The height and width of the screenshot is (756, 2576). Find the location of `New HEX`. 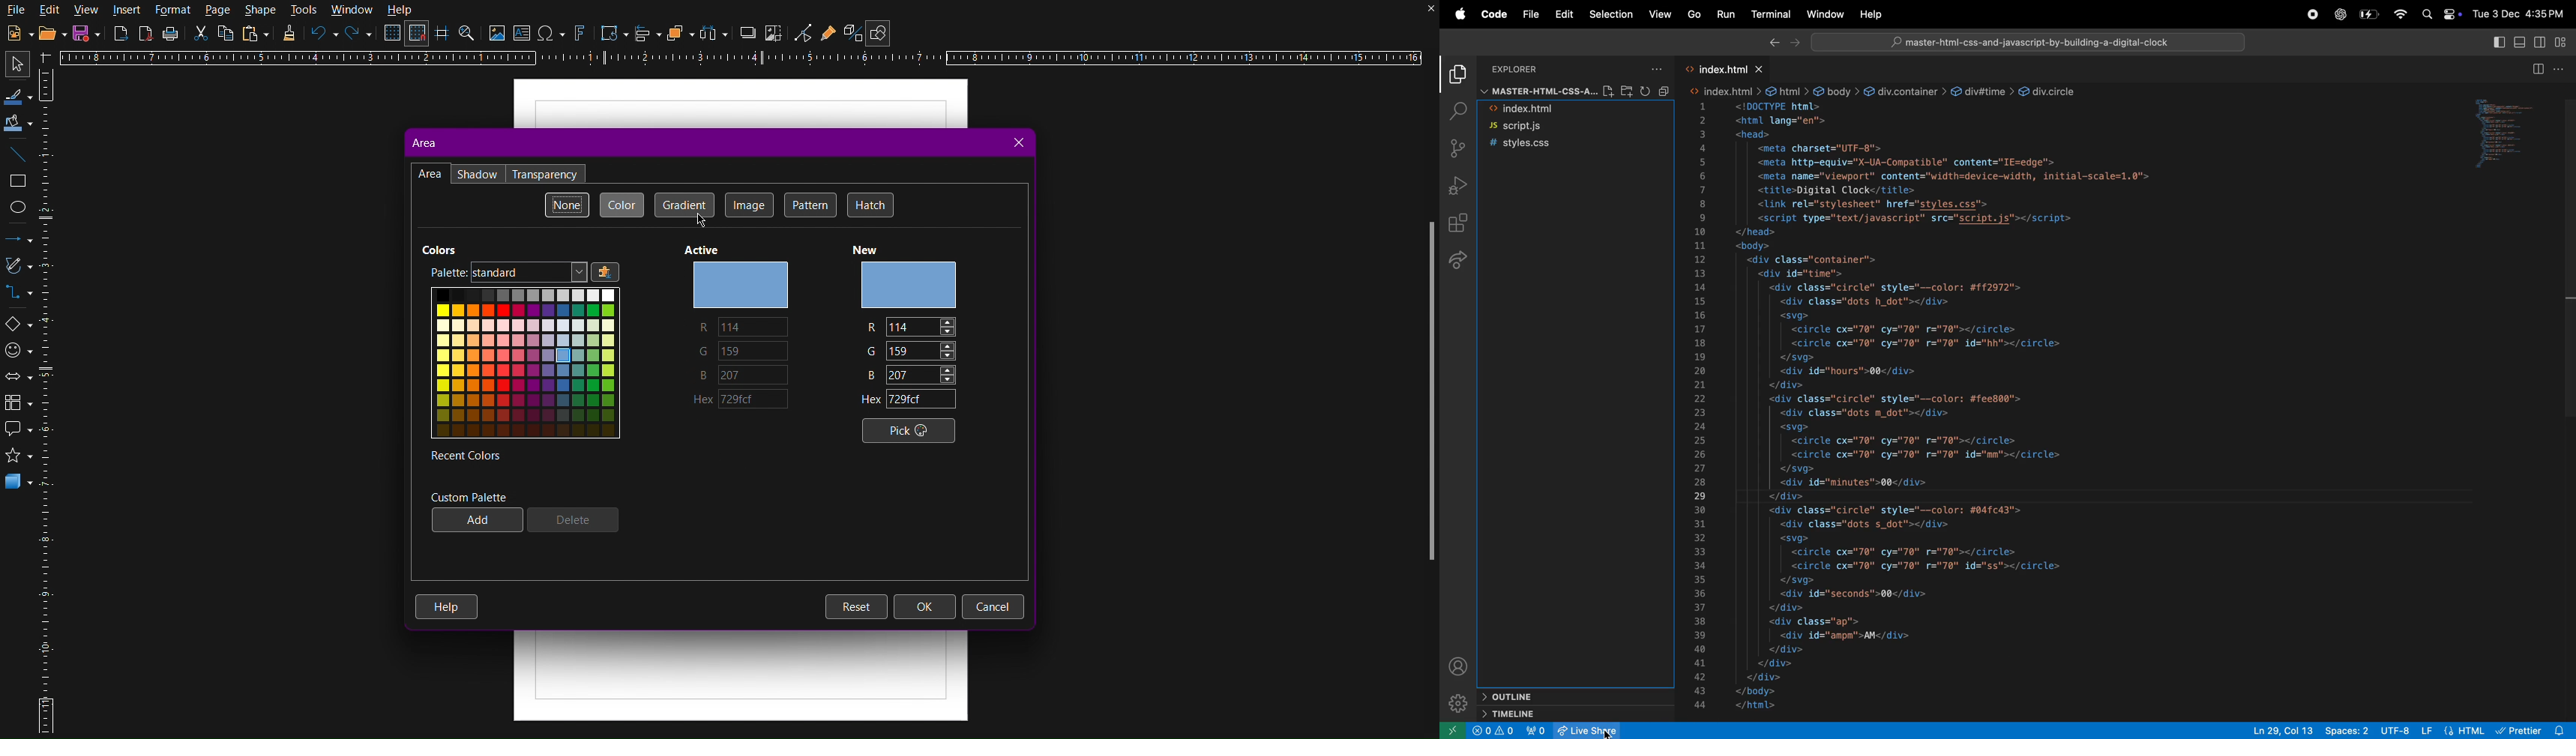

New HEX is located at coordinates (910, 401).